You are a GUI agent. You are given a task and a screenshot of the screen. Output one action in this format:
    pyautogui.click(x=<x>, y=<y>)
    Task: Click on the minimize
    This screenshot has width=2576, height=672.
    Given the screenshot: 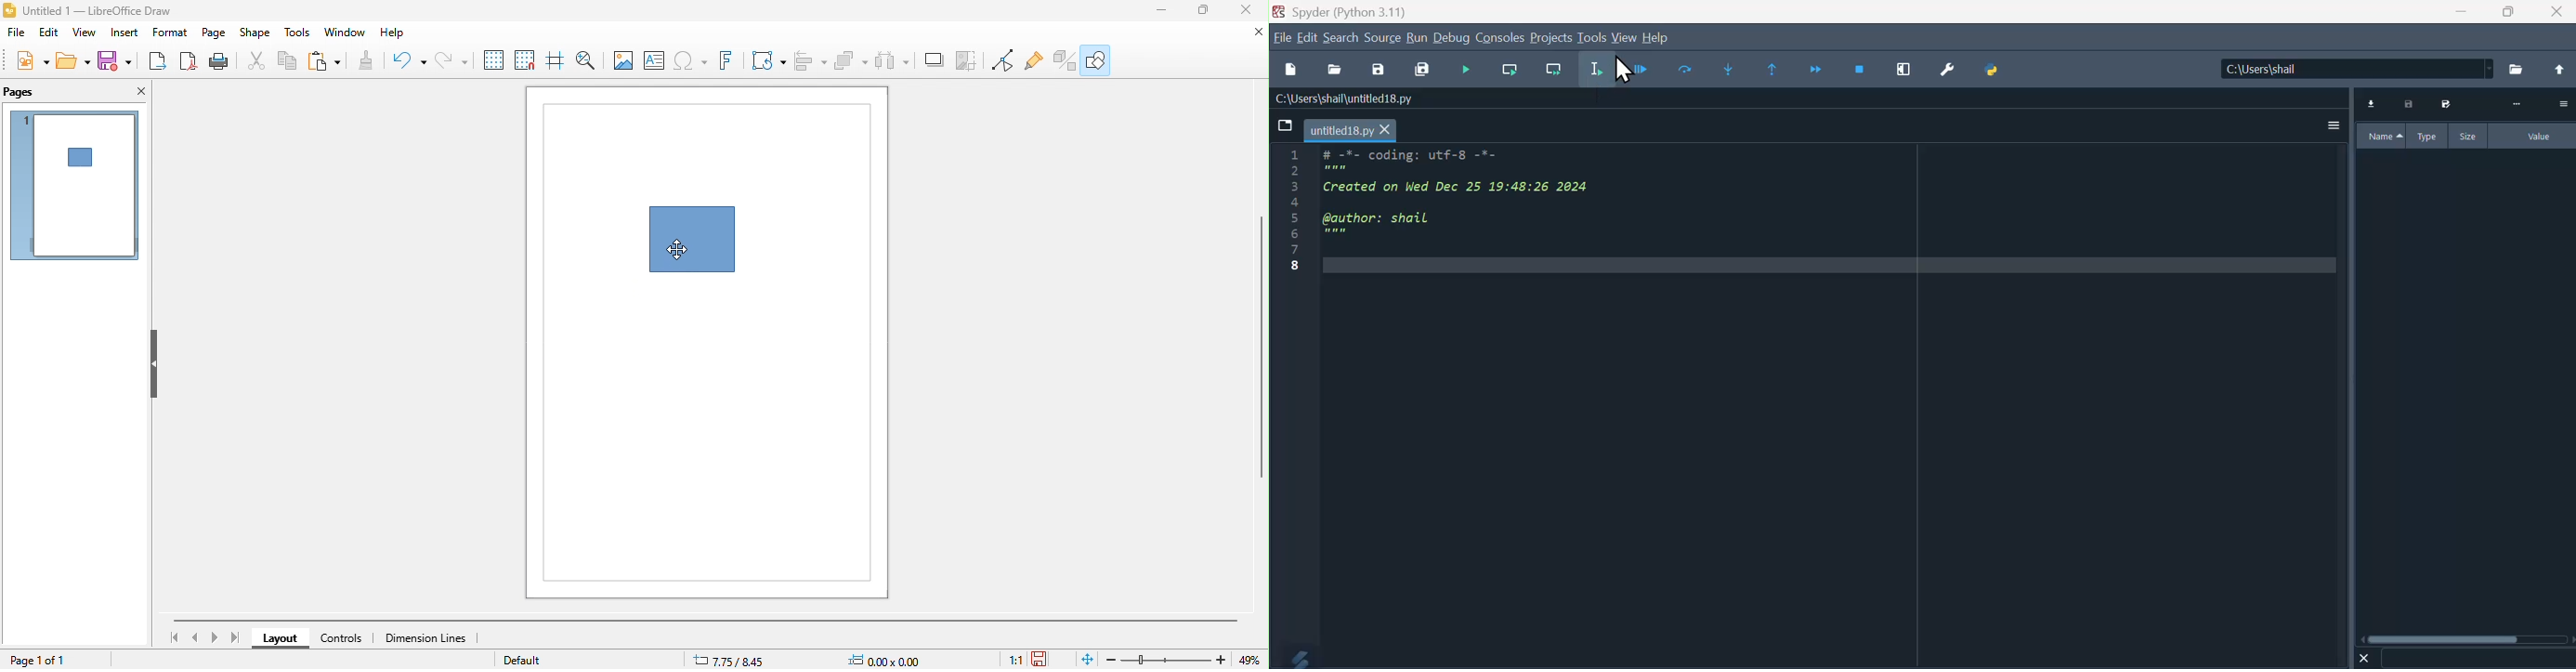 What is the action you would take?
    pyautogui.click(x=1252, y=32)
    